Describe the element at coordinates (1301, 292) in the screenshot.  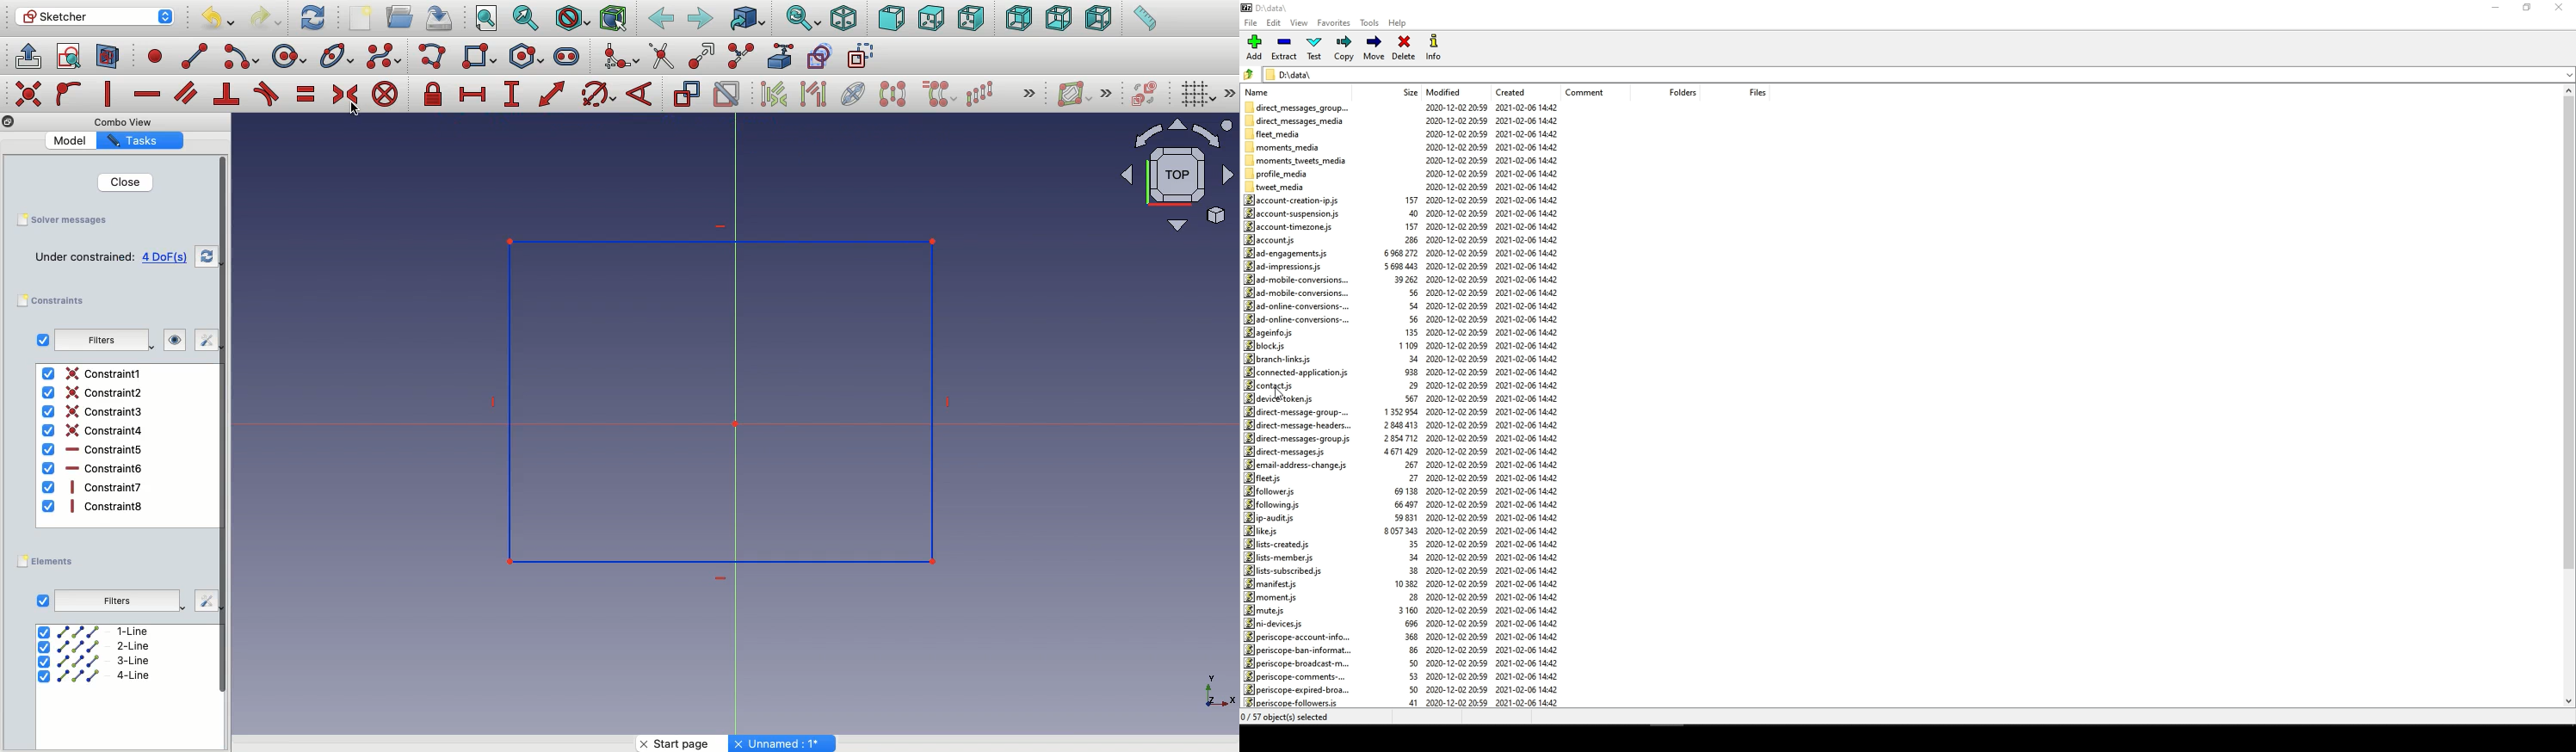
I see `ad-mobile-conversions` at that location.